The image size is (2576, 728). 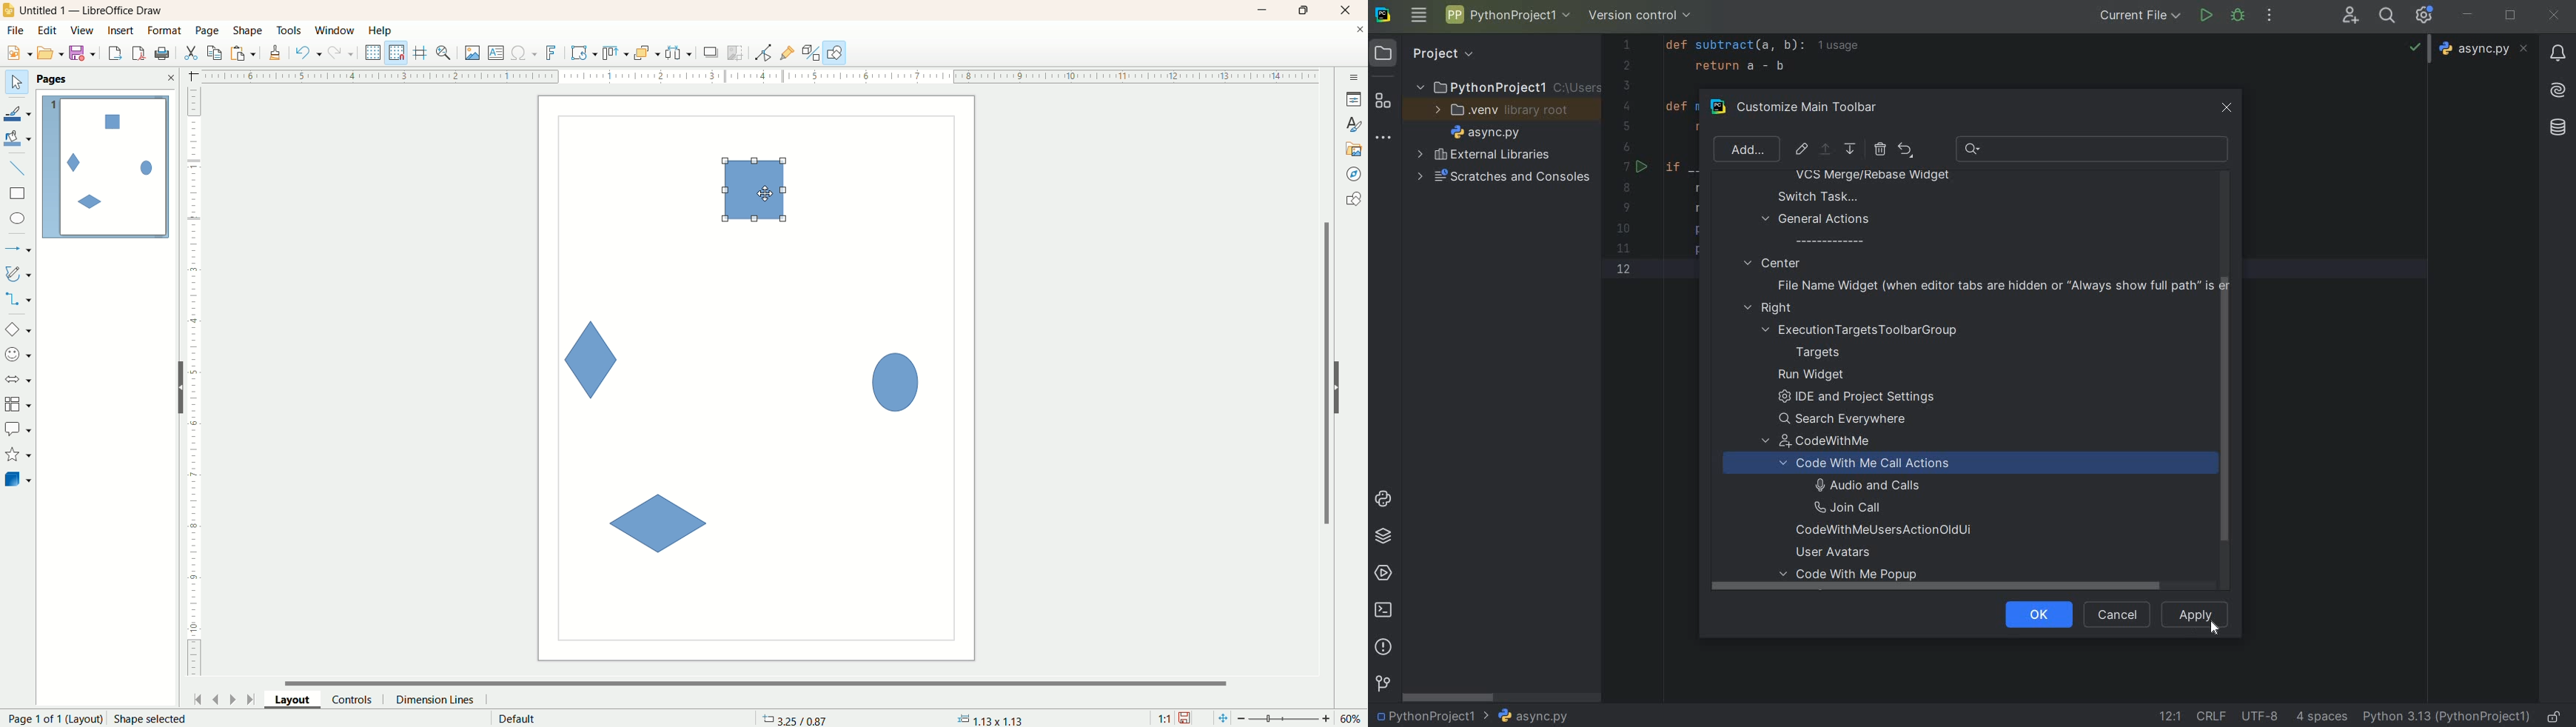 I want to click on crop image, so click(x=736, y=53).